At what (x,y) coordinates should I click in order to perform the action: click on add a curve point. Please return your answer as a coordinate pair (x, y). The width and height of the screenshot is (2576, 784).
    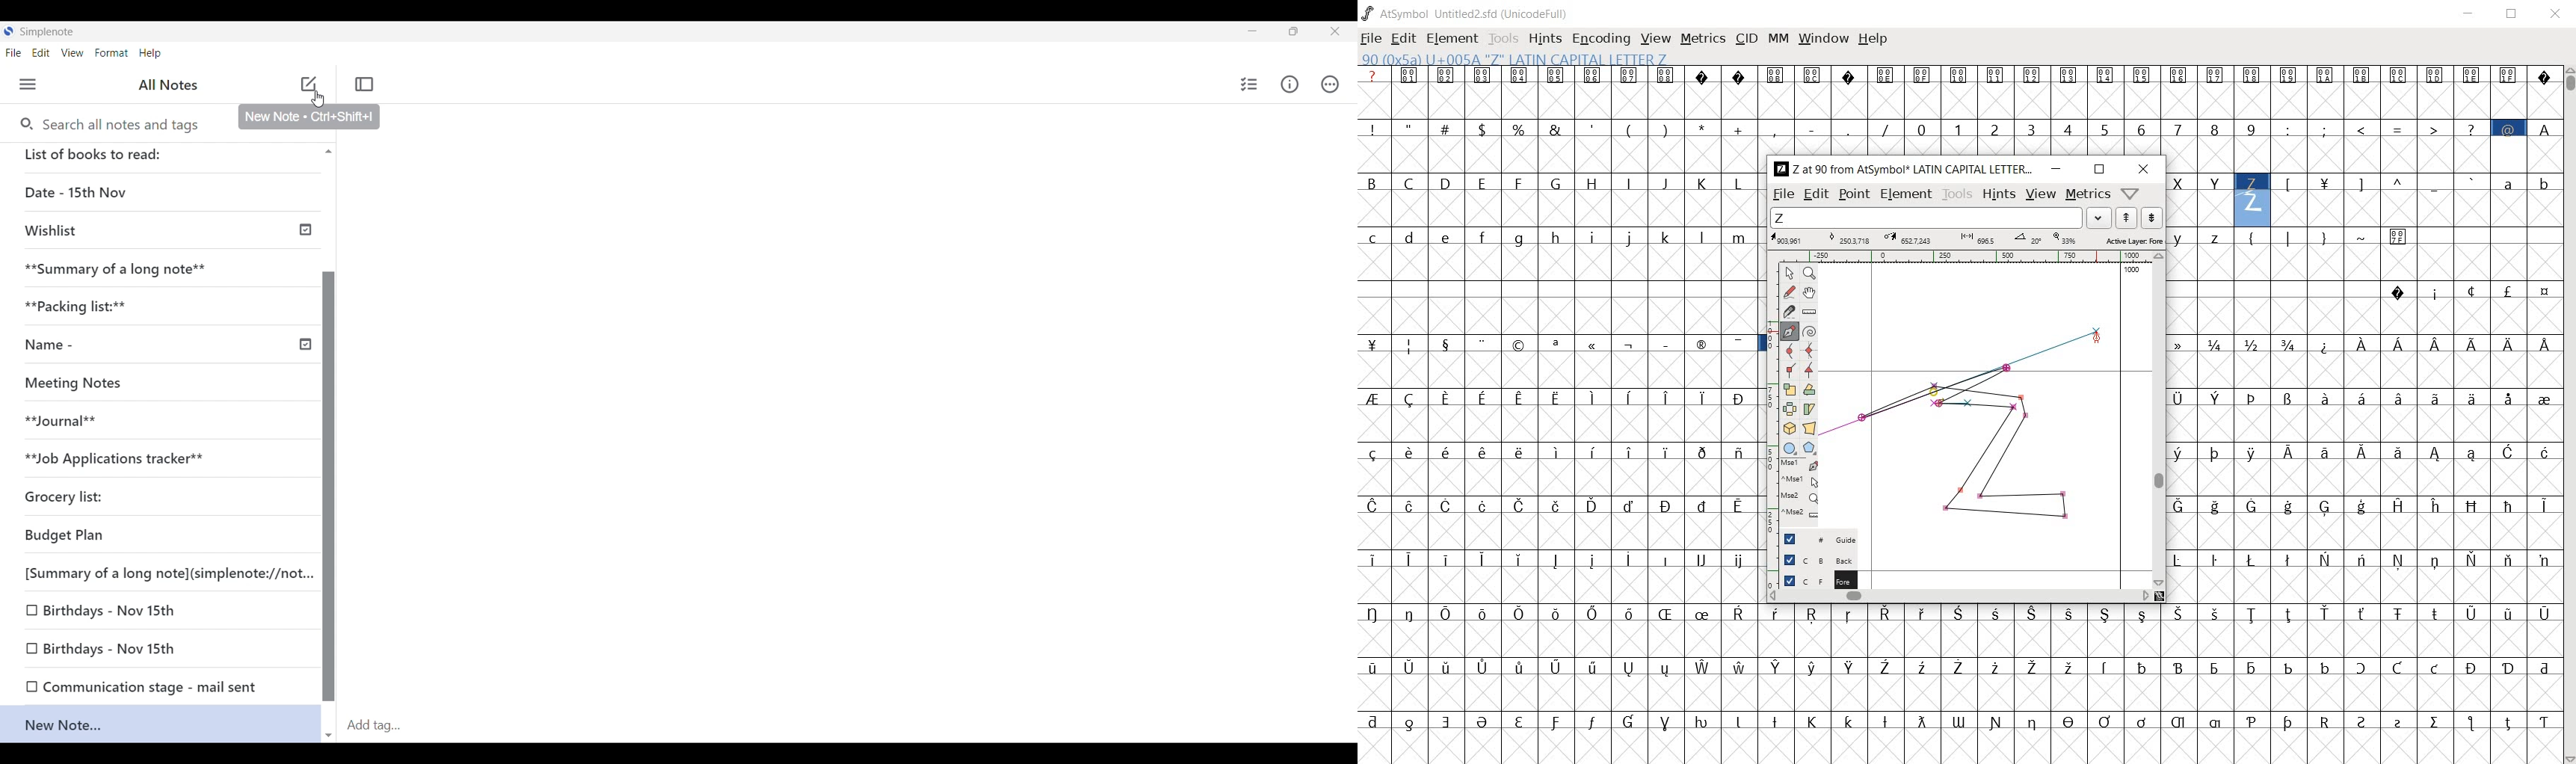
    Looking at the image, I should click on (1787, 351).